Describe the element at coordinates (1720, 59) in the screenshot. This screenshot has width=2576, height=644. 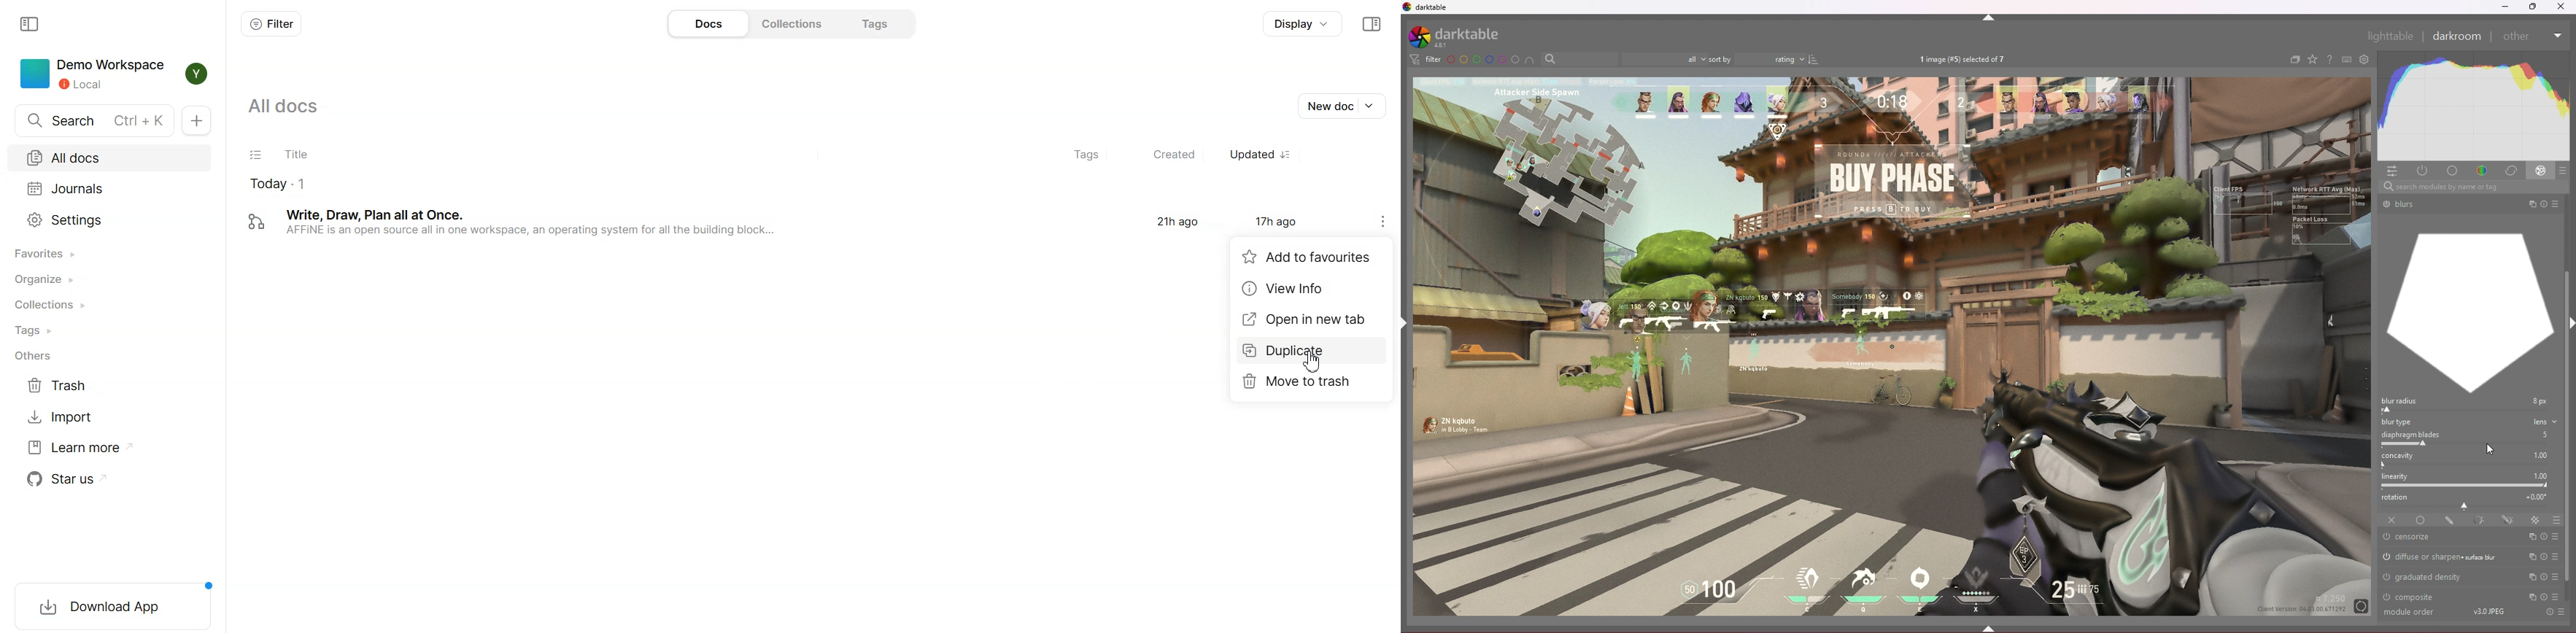
I see `sort by` at that location.